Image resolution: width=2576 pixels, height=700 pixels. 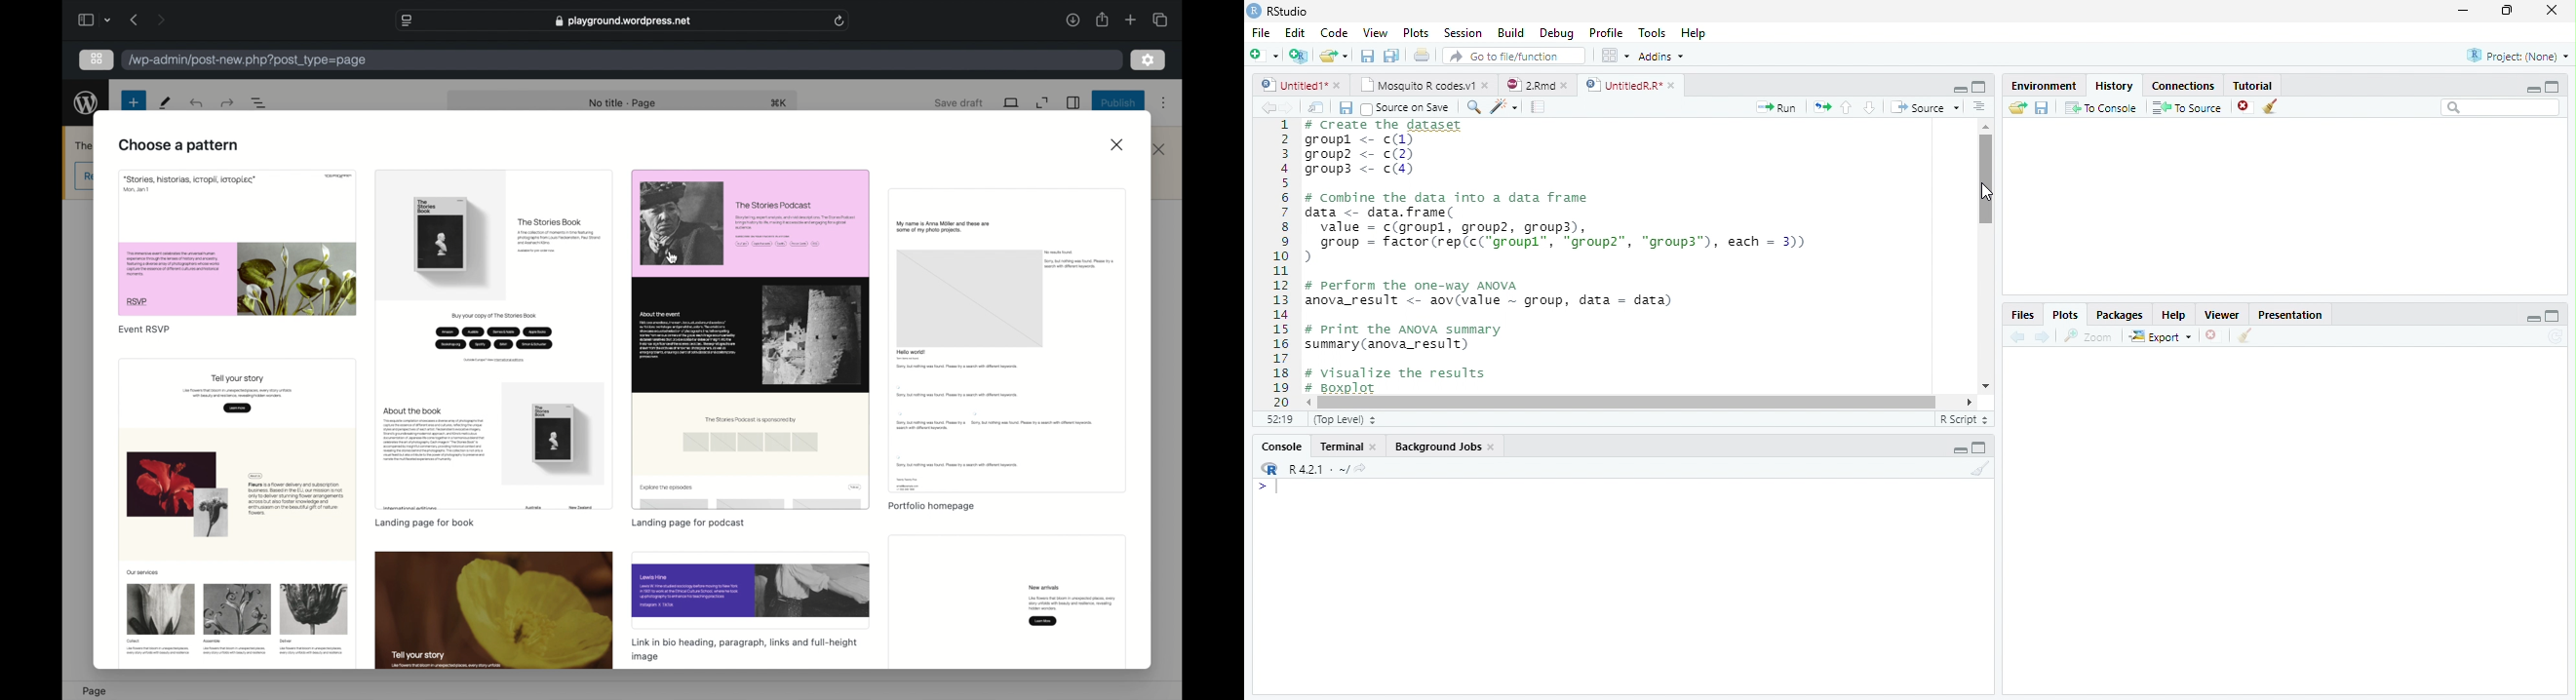 What do you see at coordinates (1536, 83) in the screenshot?
I see `2Rmd` at bounding box center [1536, 83].